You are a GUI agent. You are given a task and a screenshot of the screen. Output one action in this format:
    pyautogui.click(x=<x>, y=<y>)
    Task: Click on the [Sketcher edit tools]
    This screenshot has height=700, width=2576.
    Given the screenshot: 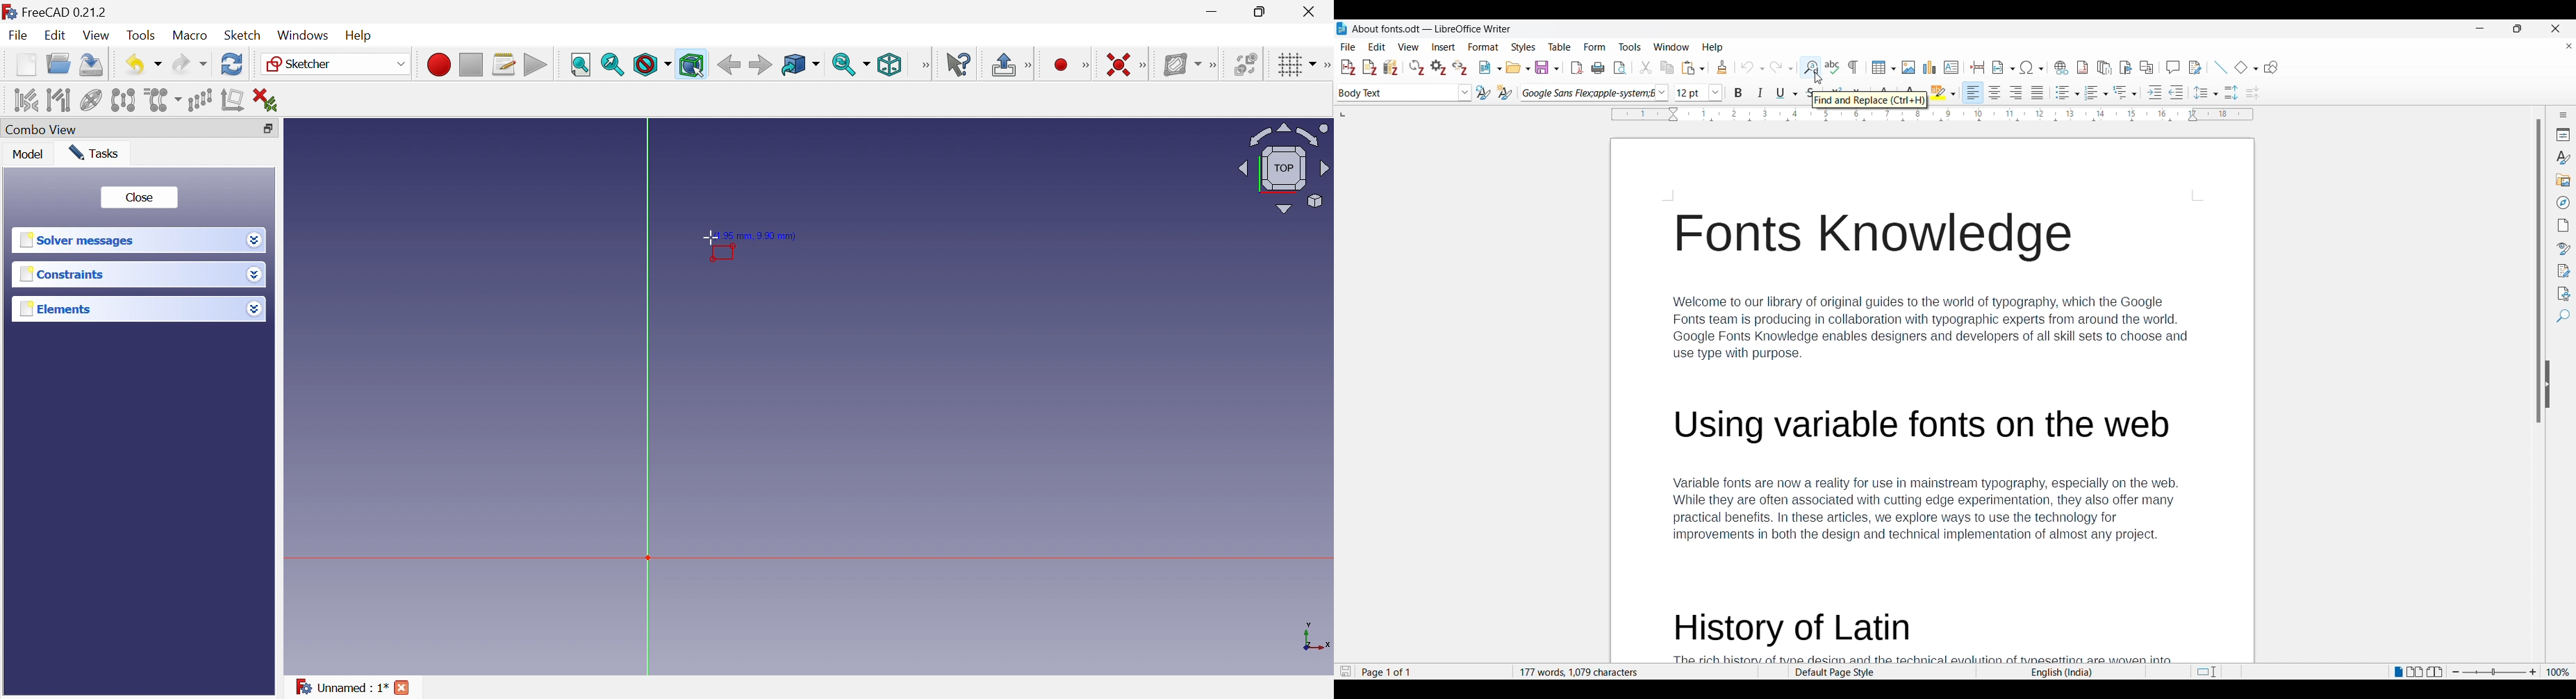 What is the action you would take?
    pyautogui.click(x=1326, y=65)
    